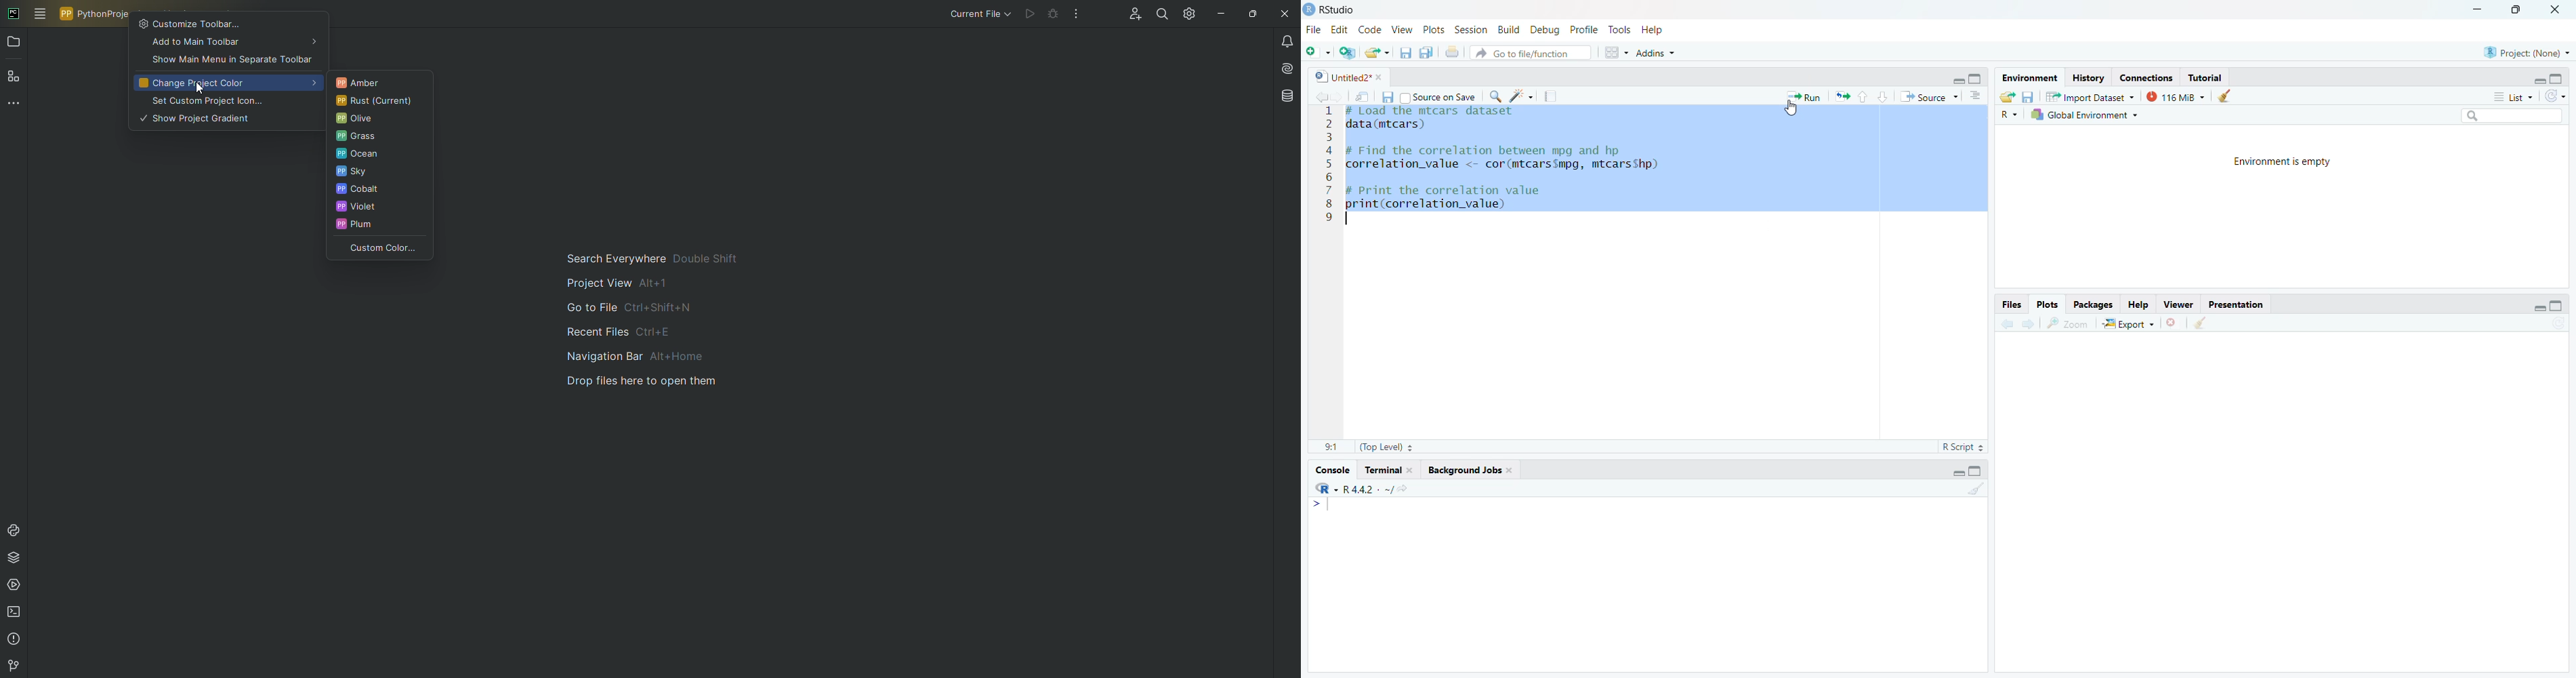 Image resolution: width=2576 pixels, height=700 pixels. What do you see at coordinates (1865, 94) in the screenshot?
I see `Go to previous section/chunk (Ctrl + PgUp)` at bounding box center [1865, 94].